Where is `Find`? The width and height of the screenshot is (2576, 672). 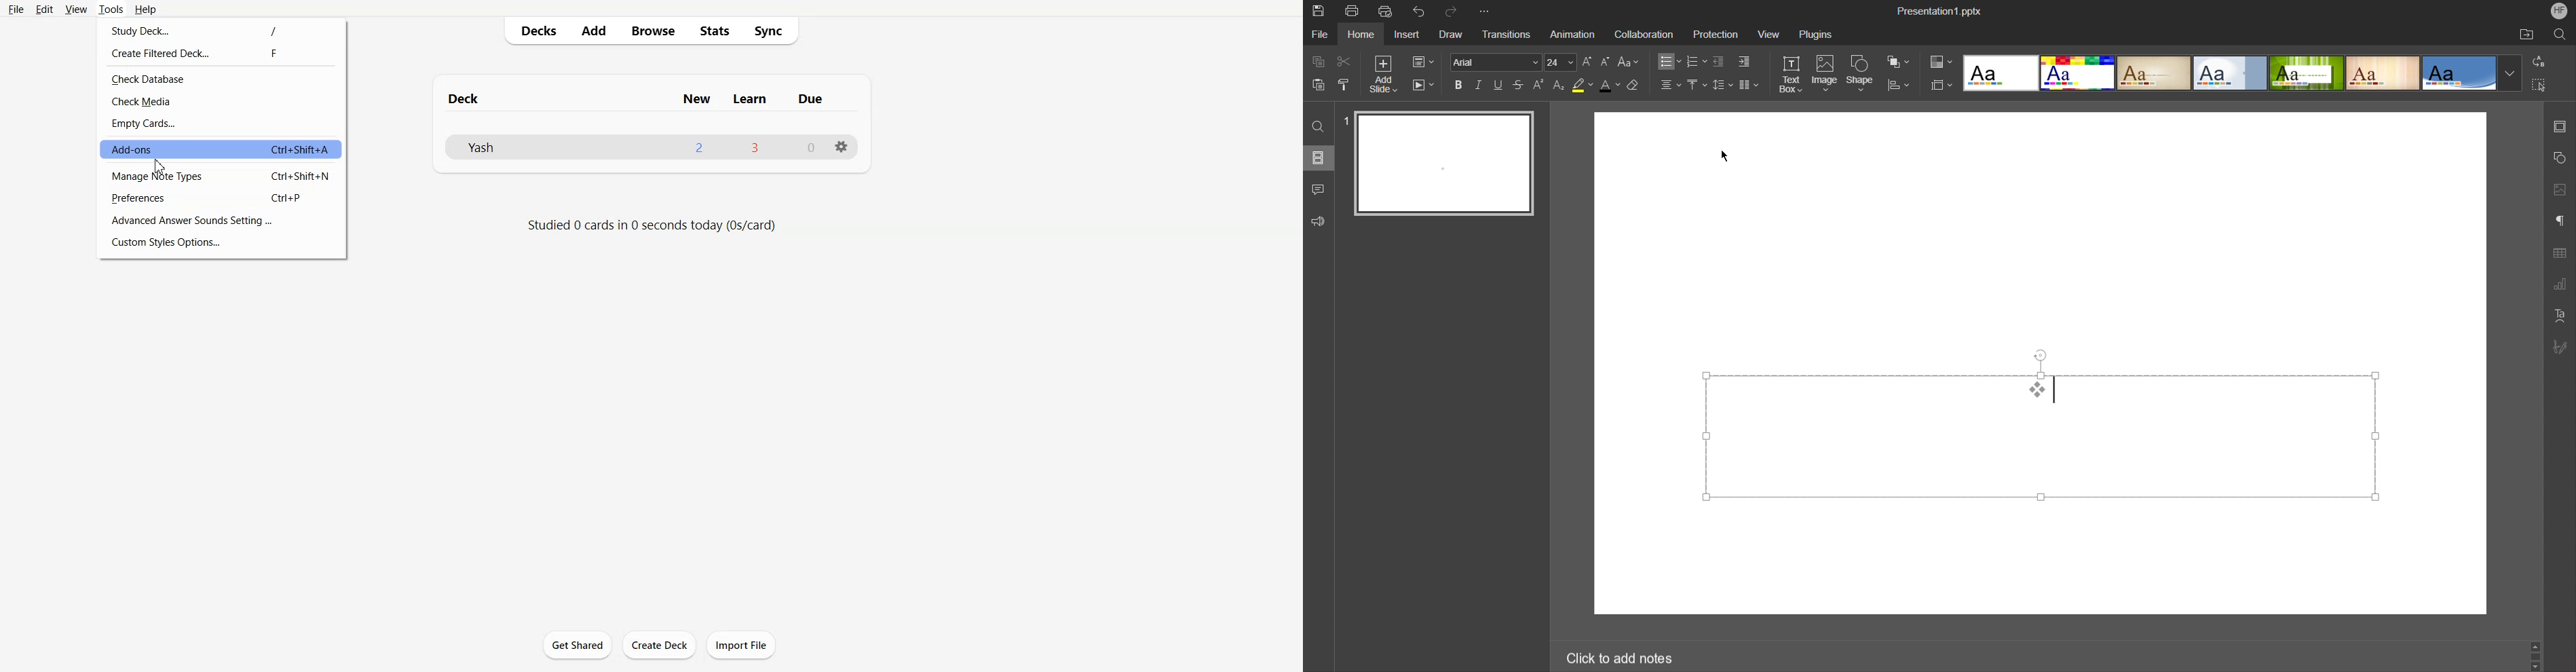 Find is located at coordinates (1316, 126).